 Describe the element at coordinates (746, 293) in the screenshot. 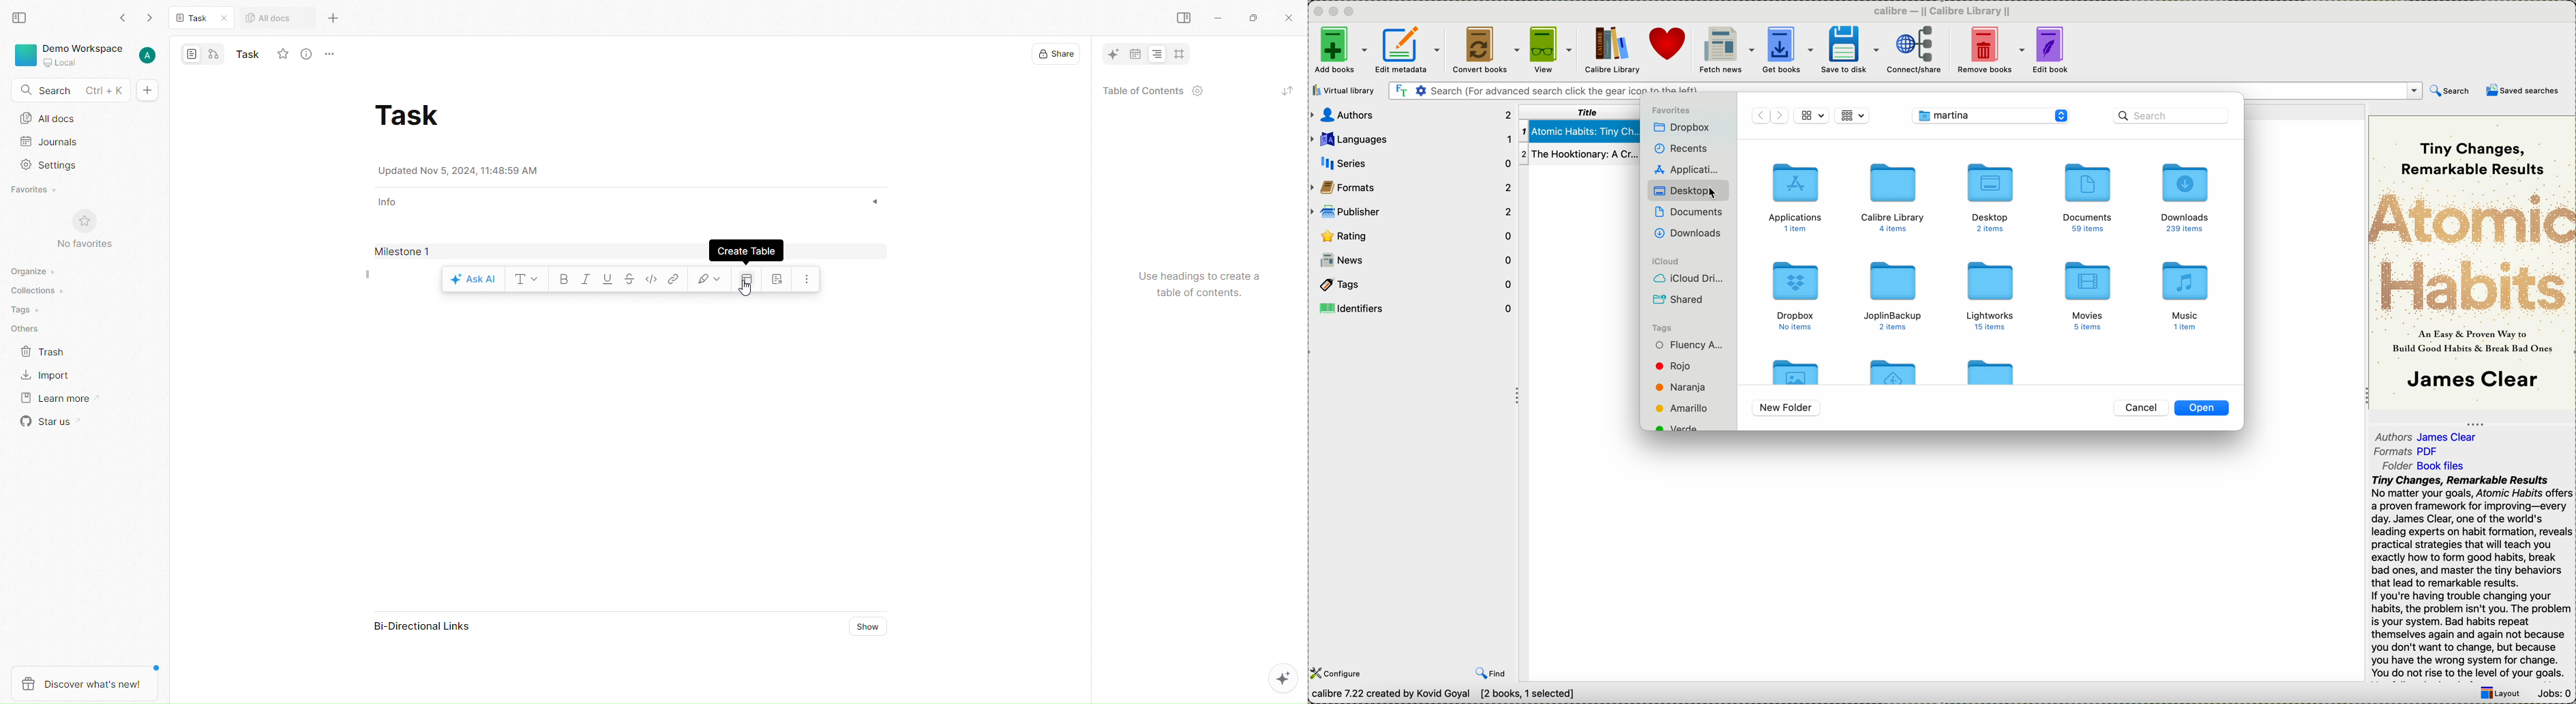

I see `cursor` at that location.